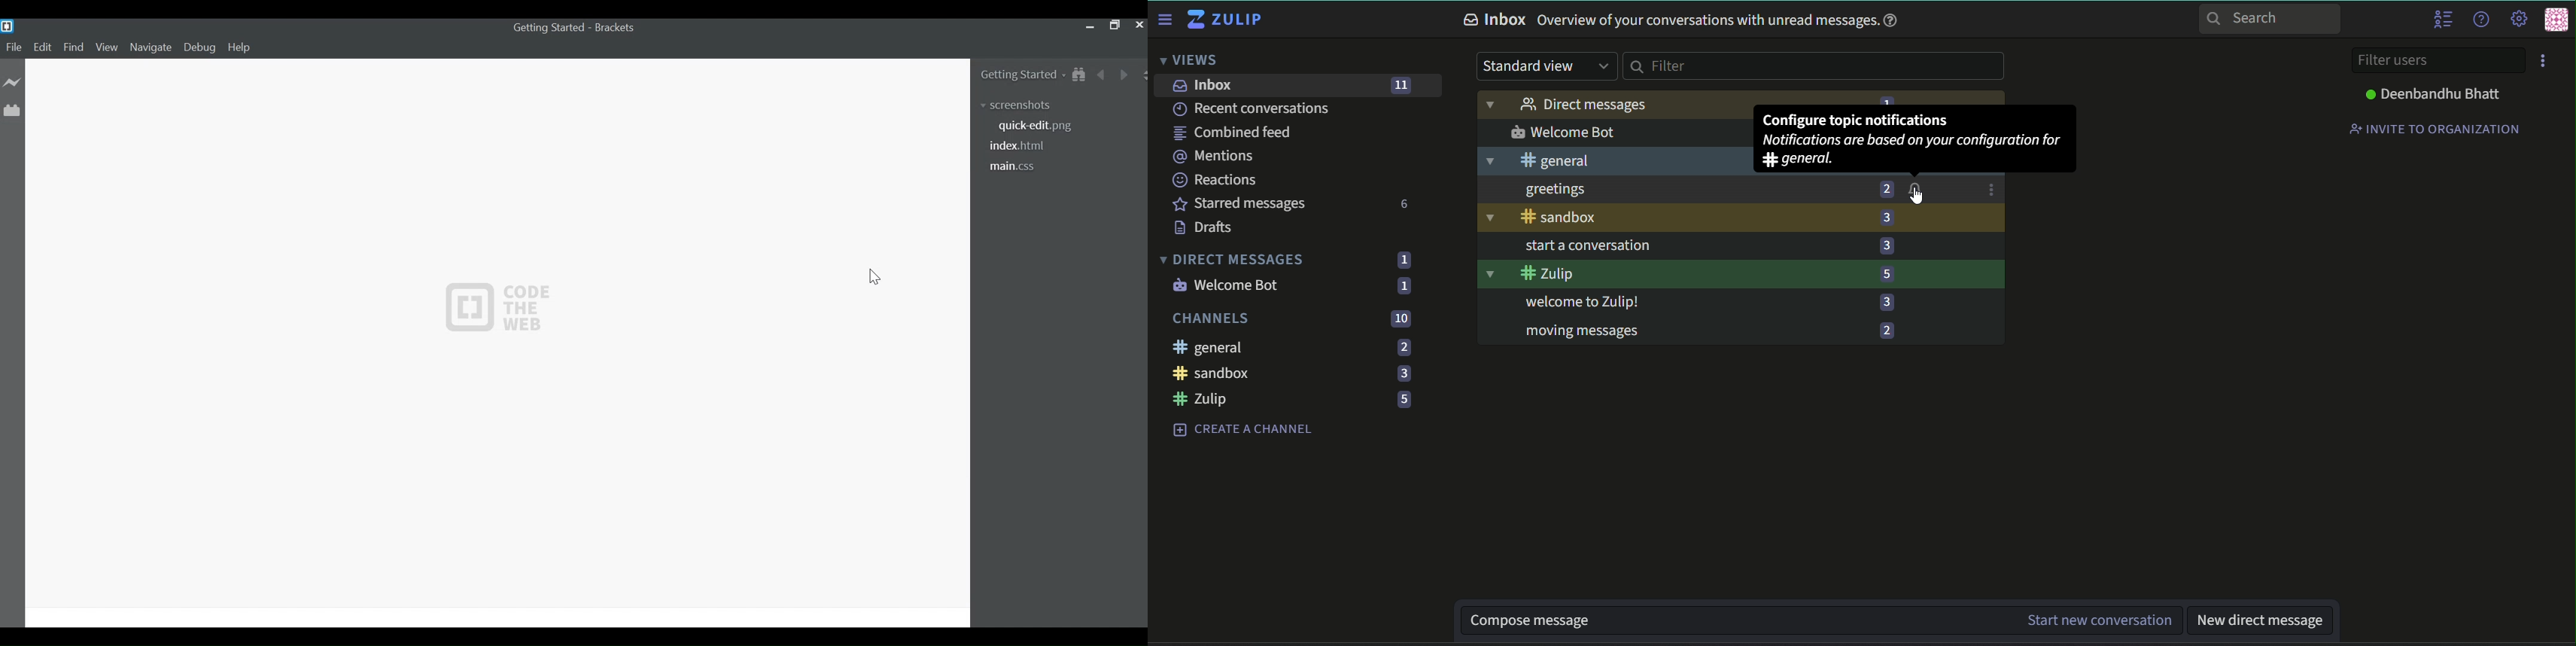 The width and height of the screenshot is (2576, 672). Describe the element at coordinates (1689, 245) in the screenshot. I see `start a conversation` at that location.